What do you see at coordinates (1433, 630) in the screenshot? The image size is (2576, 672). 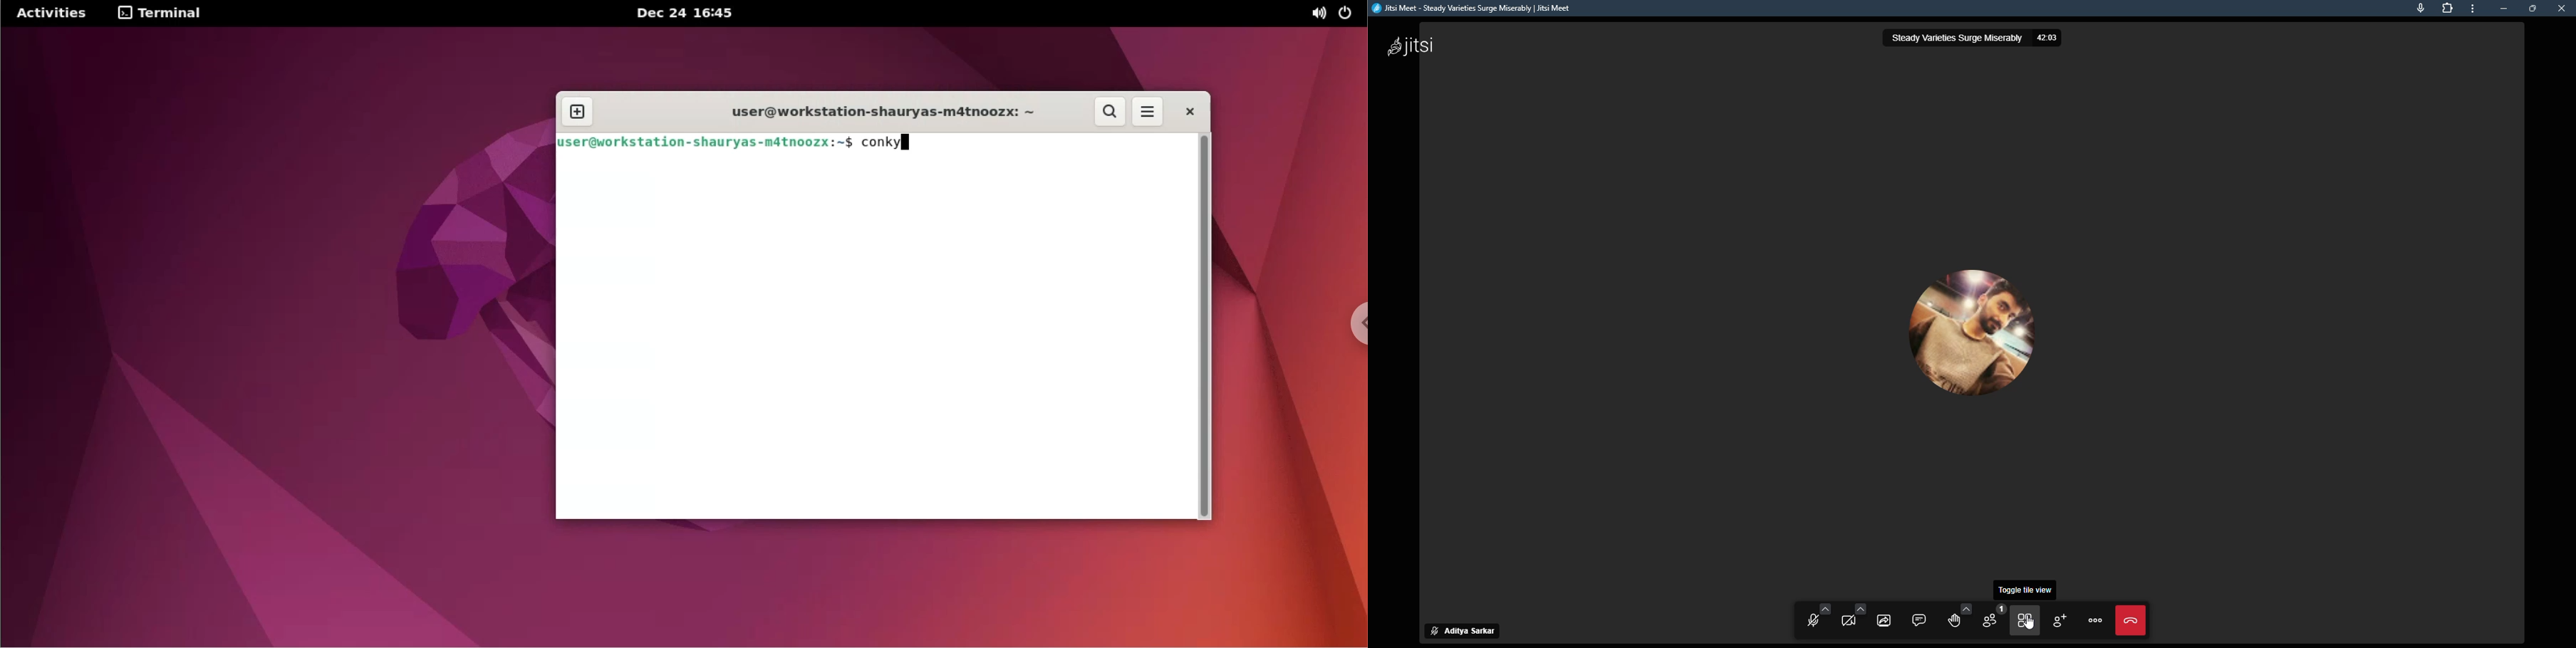 I see `mute` at bounding box center [1433, 630].